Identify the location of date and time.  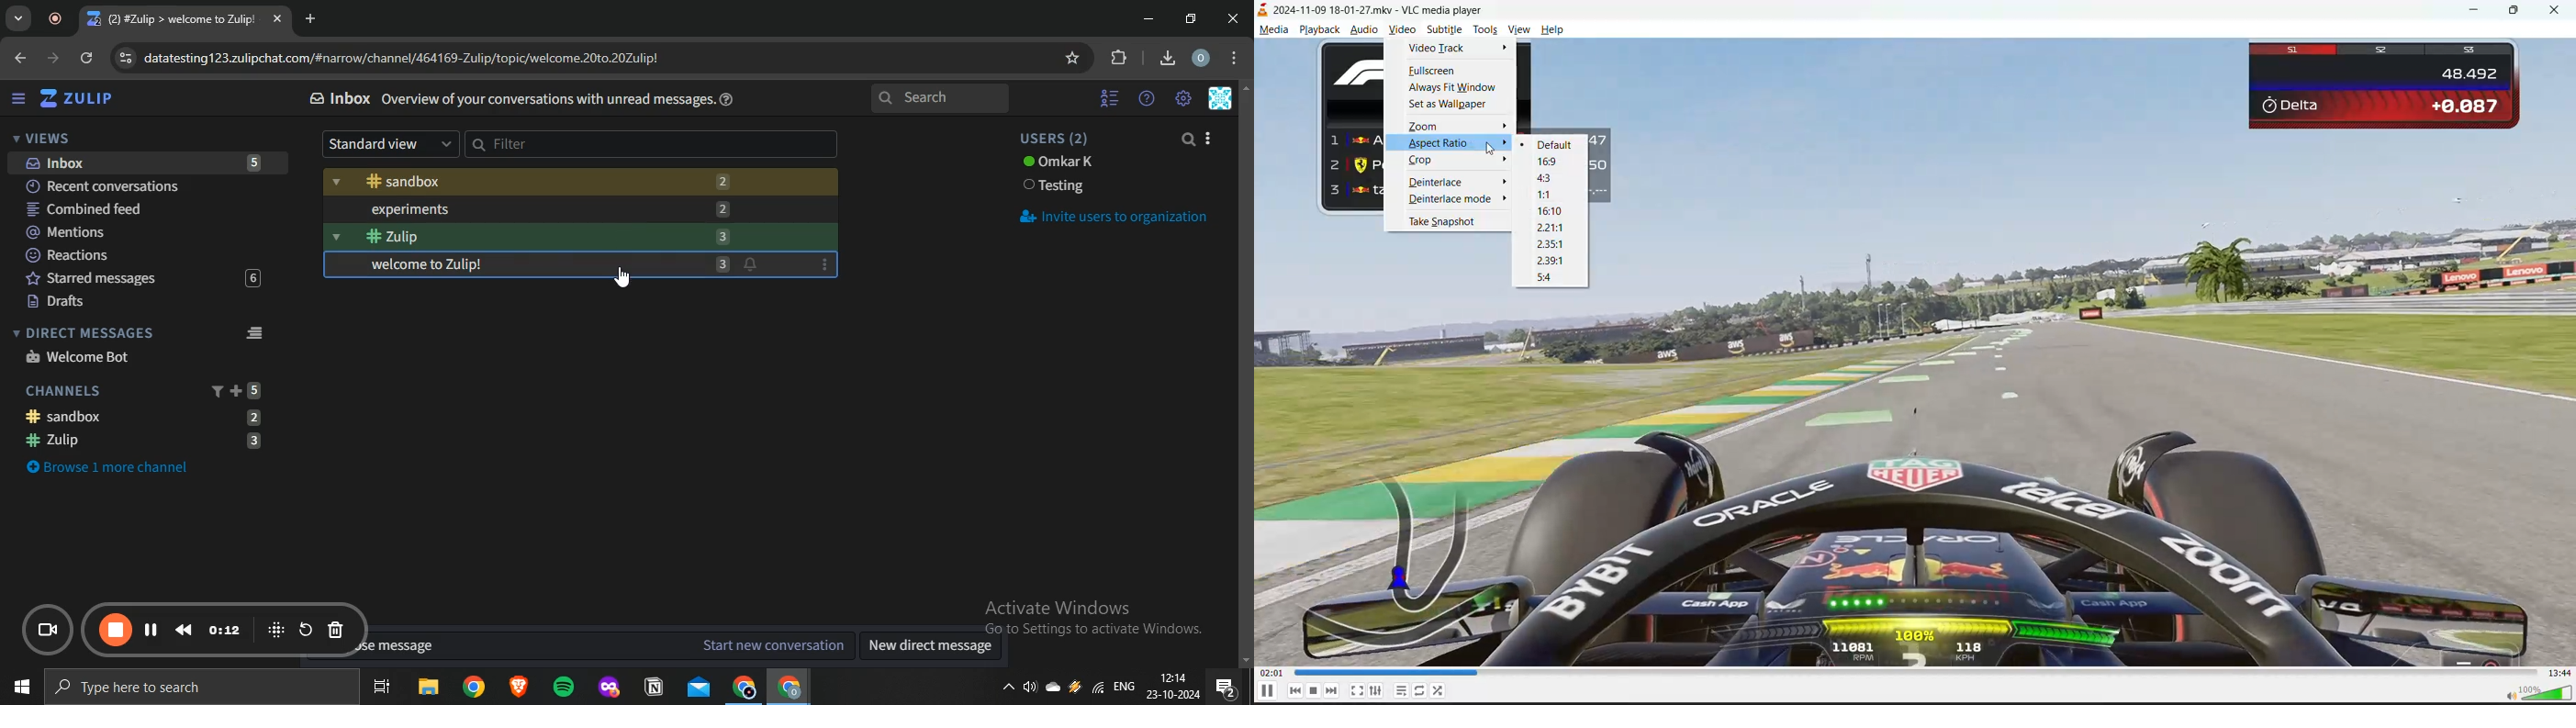
(1172, 688).